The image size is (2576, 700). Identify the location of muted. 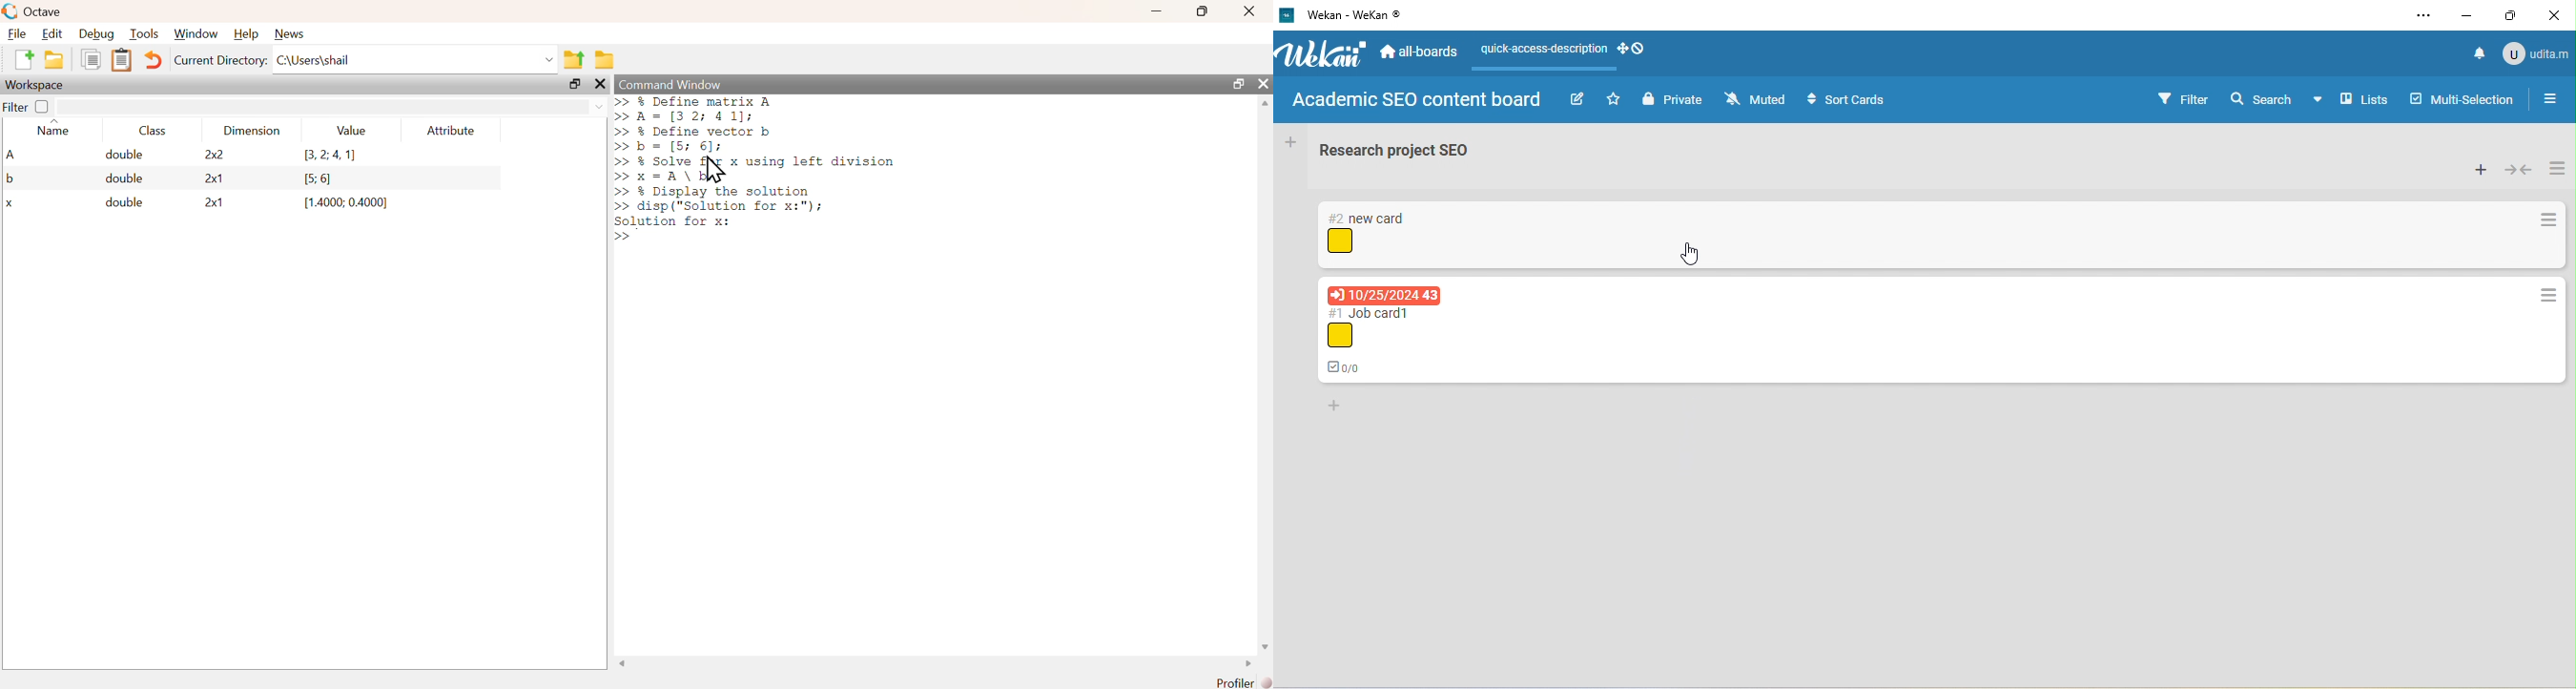
(1758, 100).